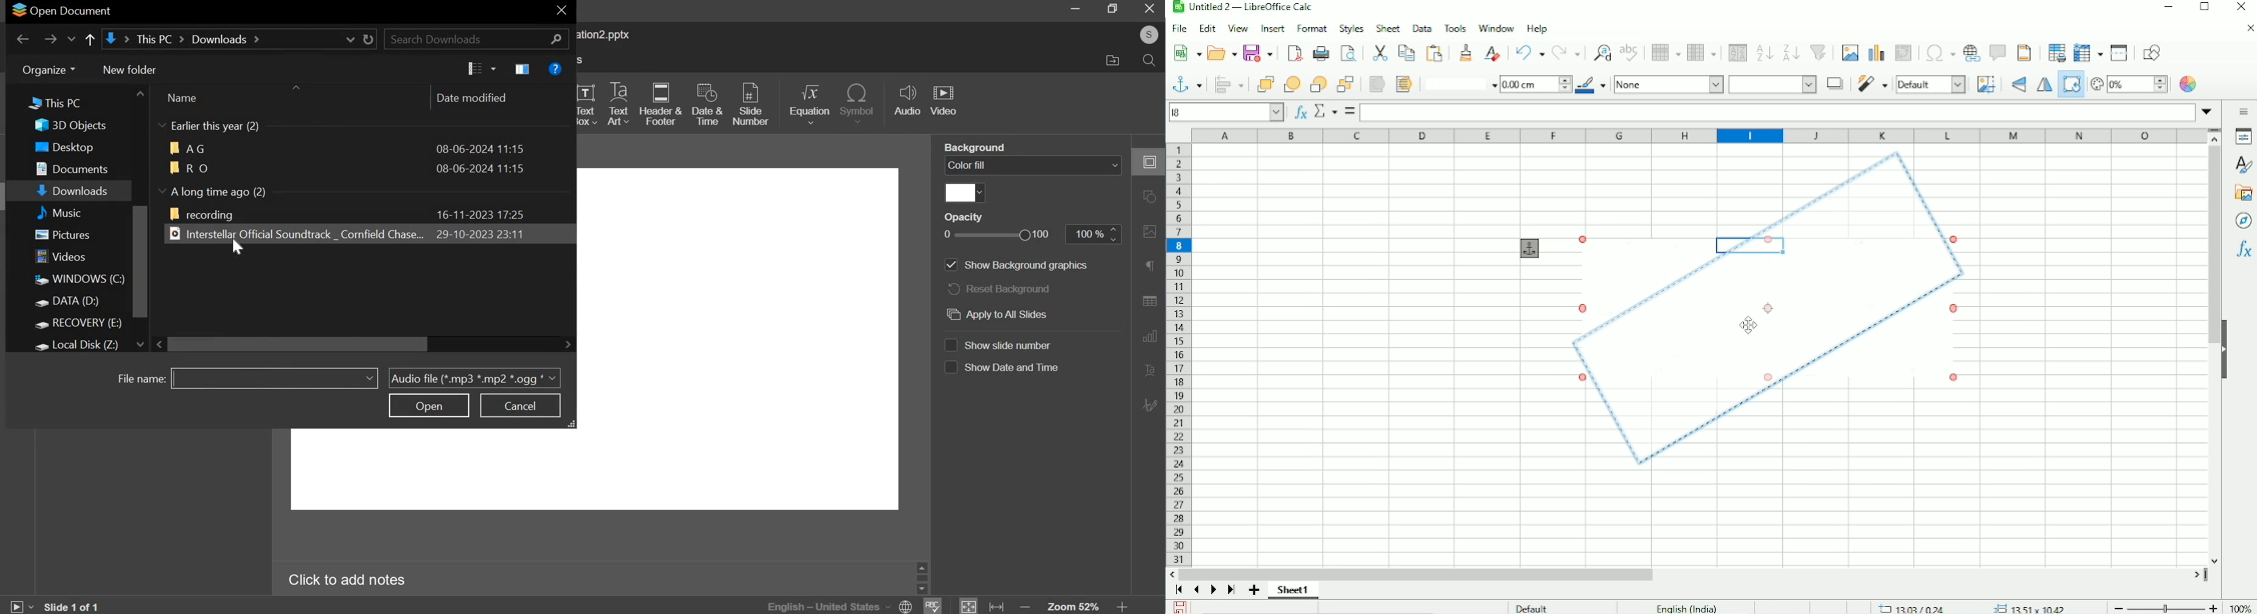 This screenshot has width=2268, height=616. Describe the element at coordinates (63, 256) in the screenshot. I see `Videos` at that location.